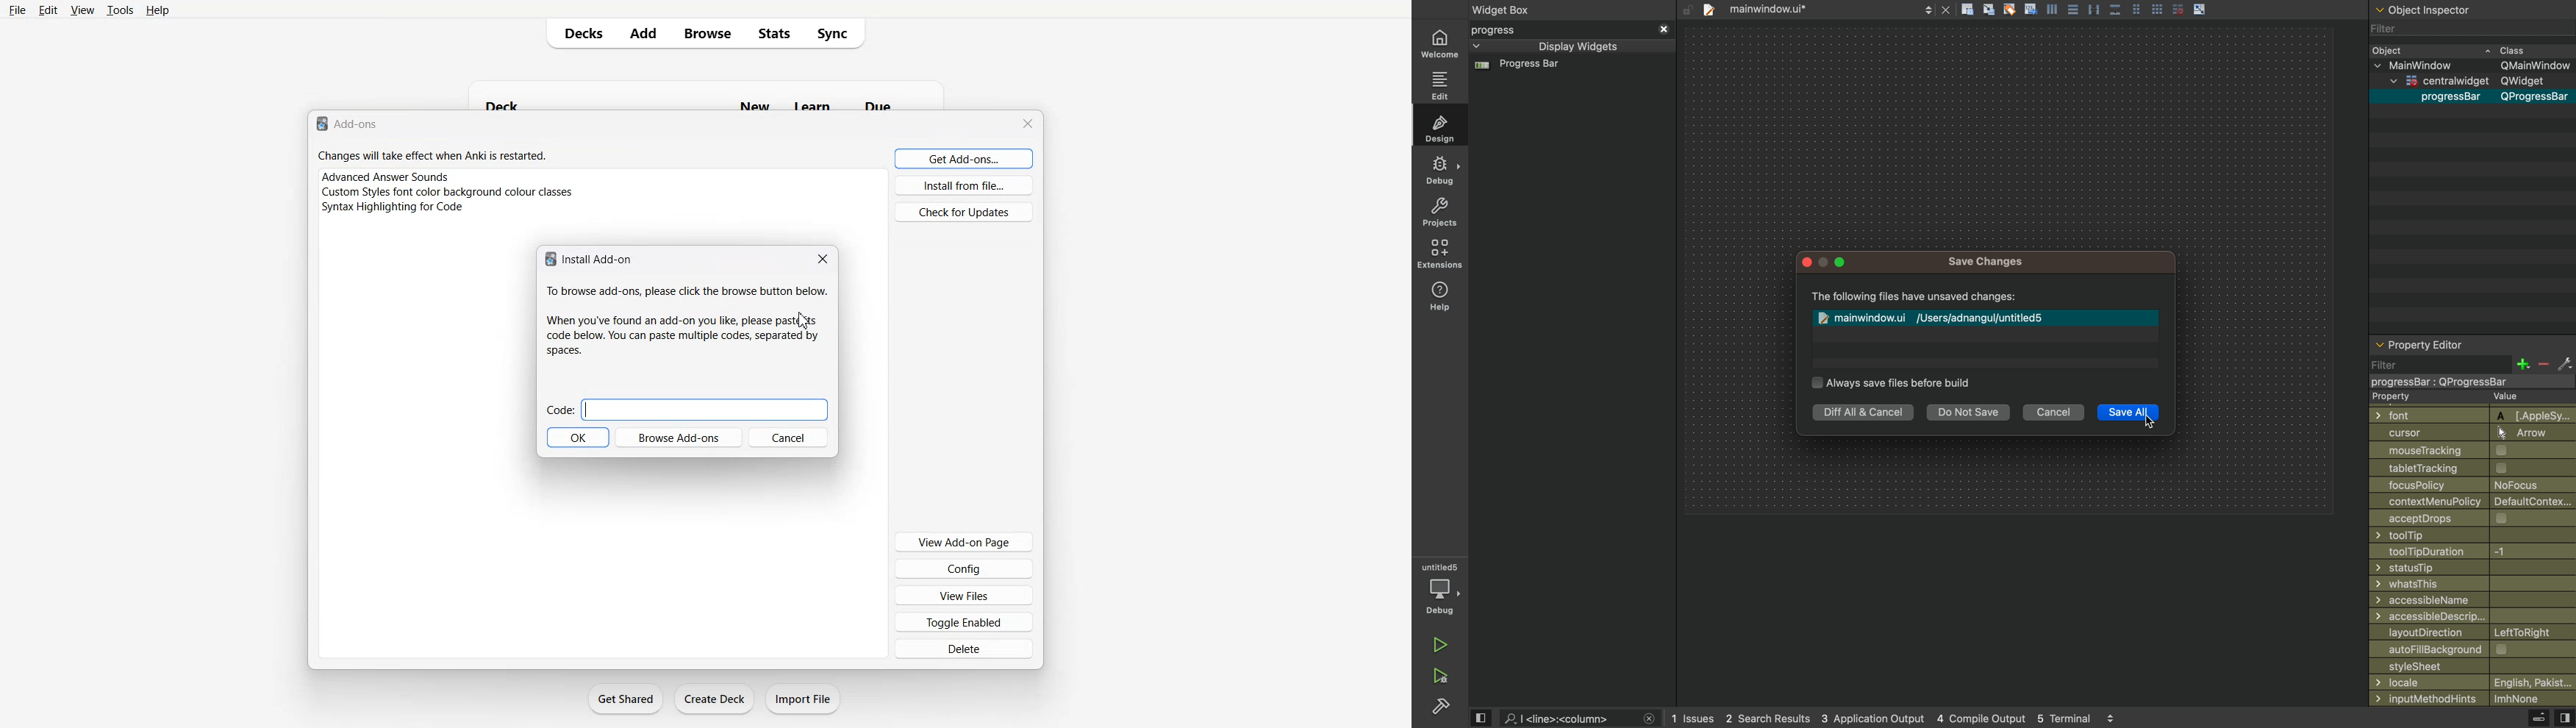 This screenshot has height=728, width=2576. Describe the element at coordinates (2447, 97) in the screenshot. I see `ProgressBar` at that location.